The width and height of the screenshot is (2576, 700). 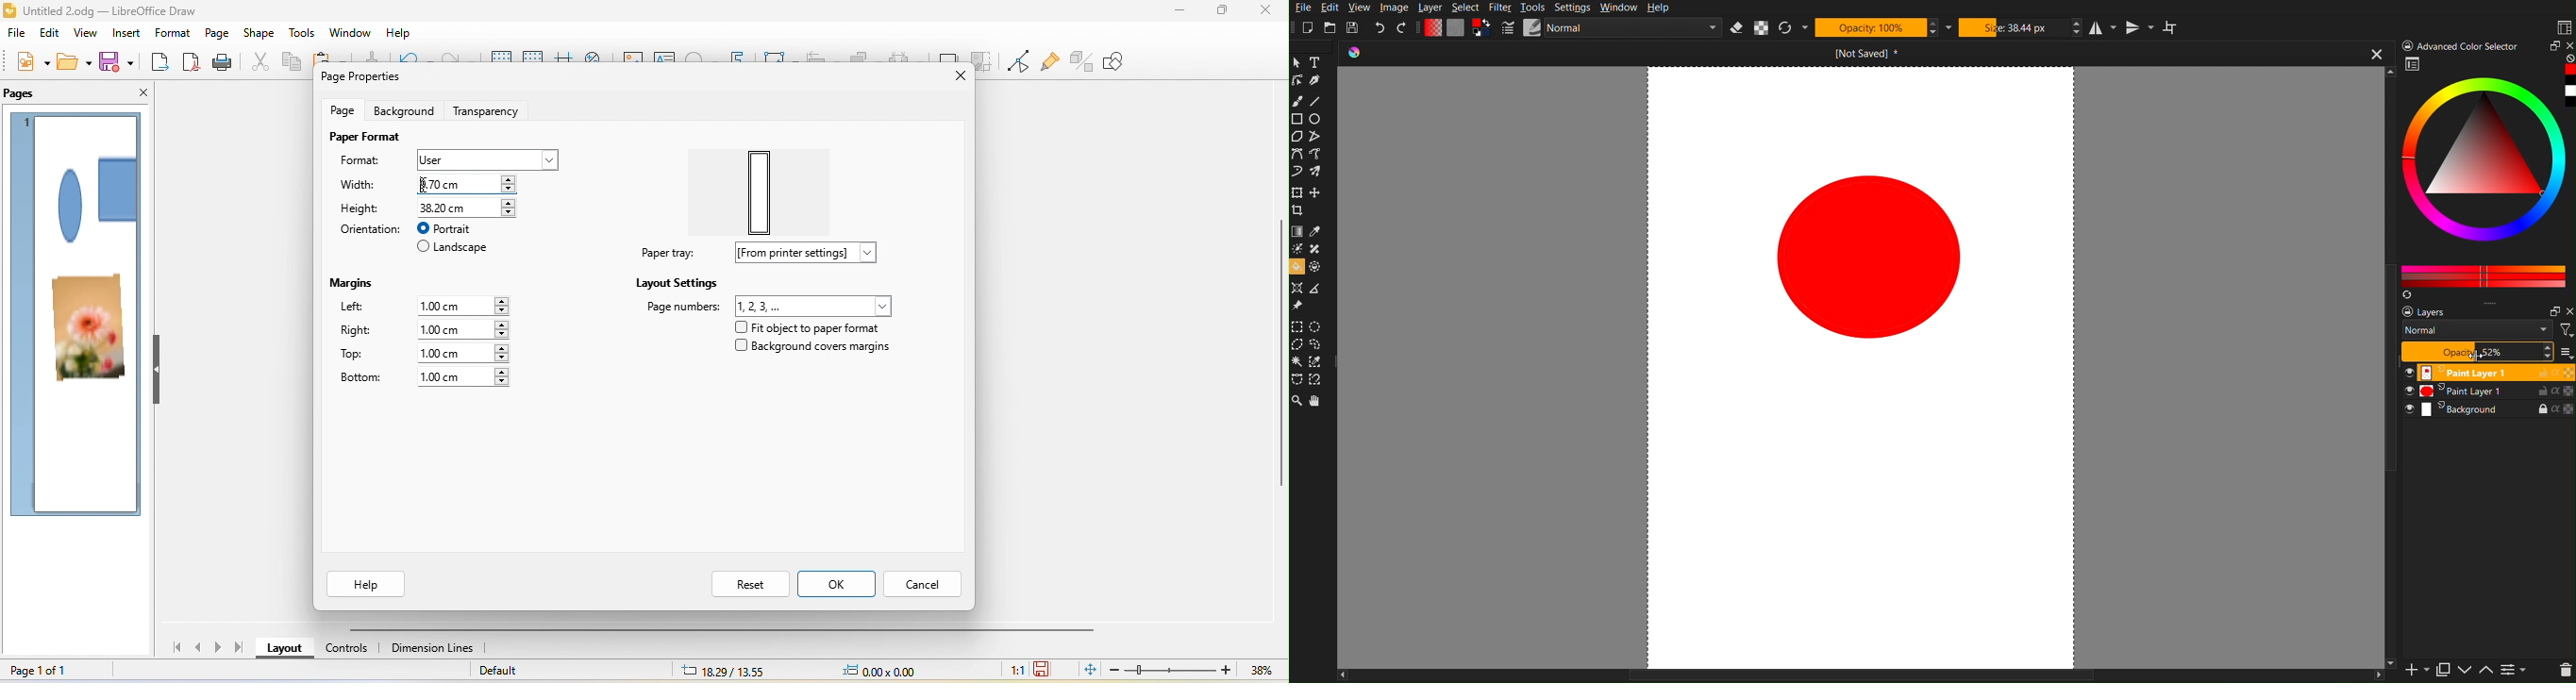 What do you see at coordinates (363, 380) in the screenshot?
I see `bottom` at bounding box center [363, 380].